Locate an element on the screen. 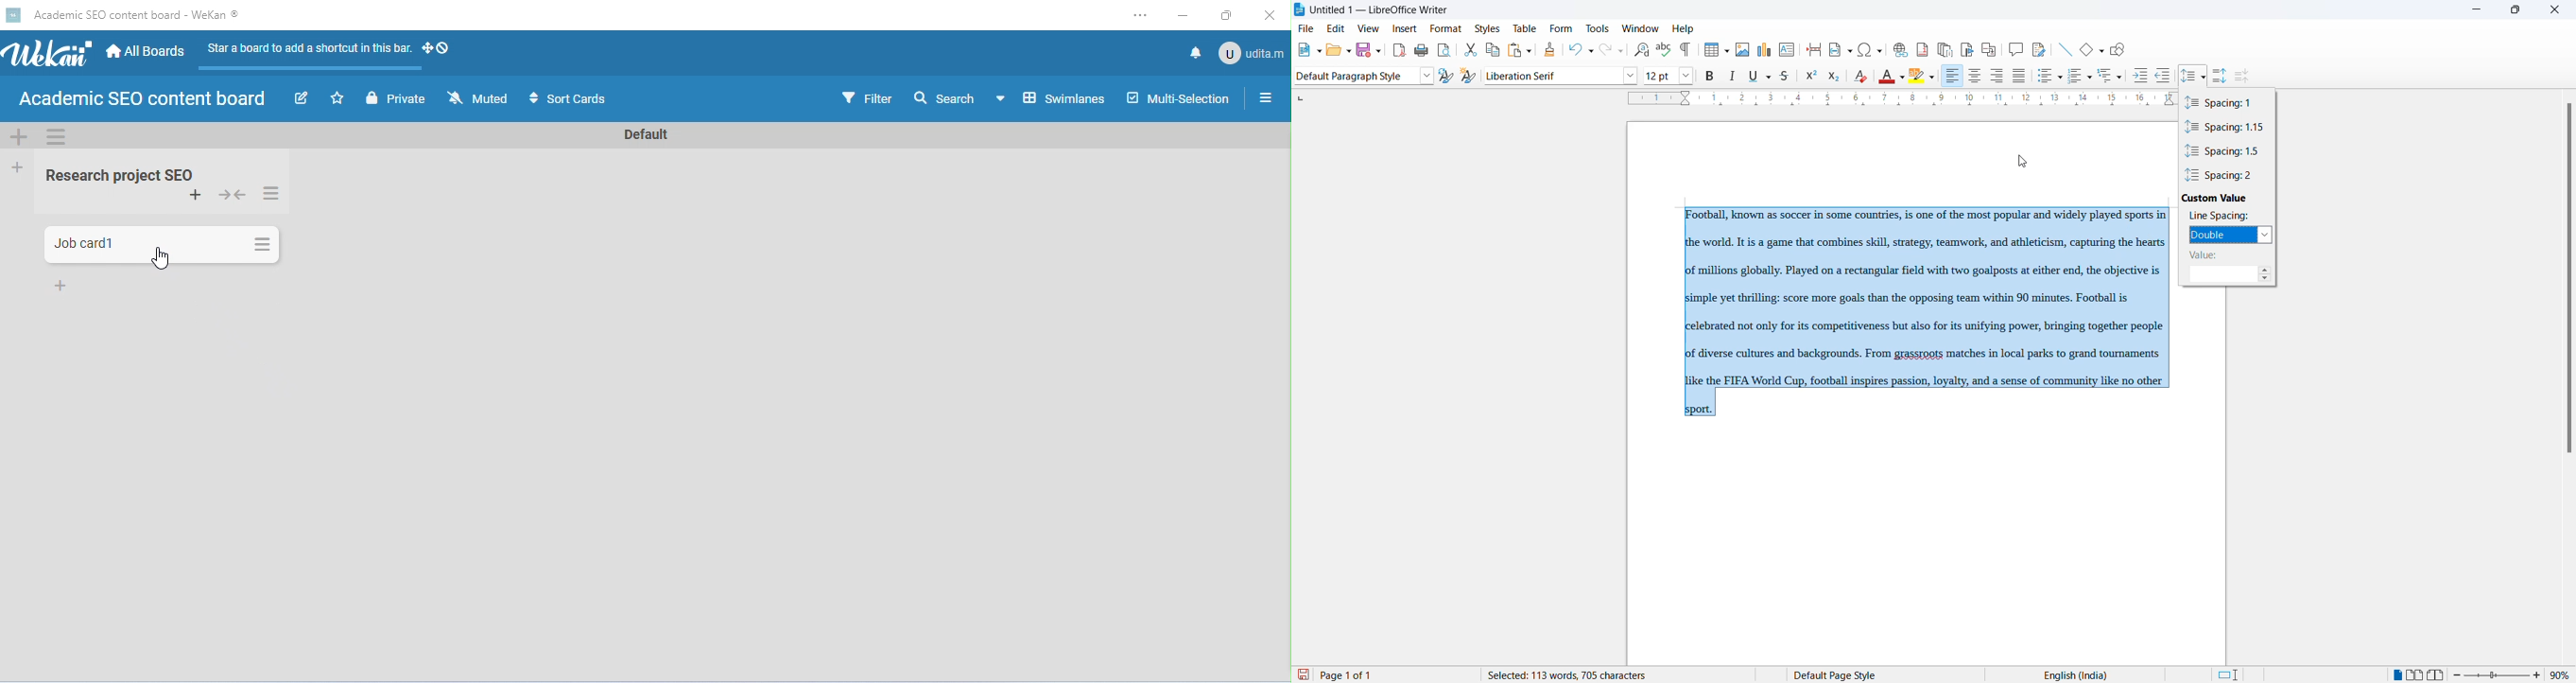 The image size is (2576, 700). open or close side bar is located at coordinates (1261, 99).